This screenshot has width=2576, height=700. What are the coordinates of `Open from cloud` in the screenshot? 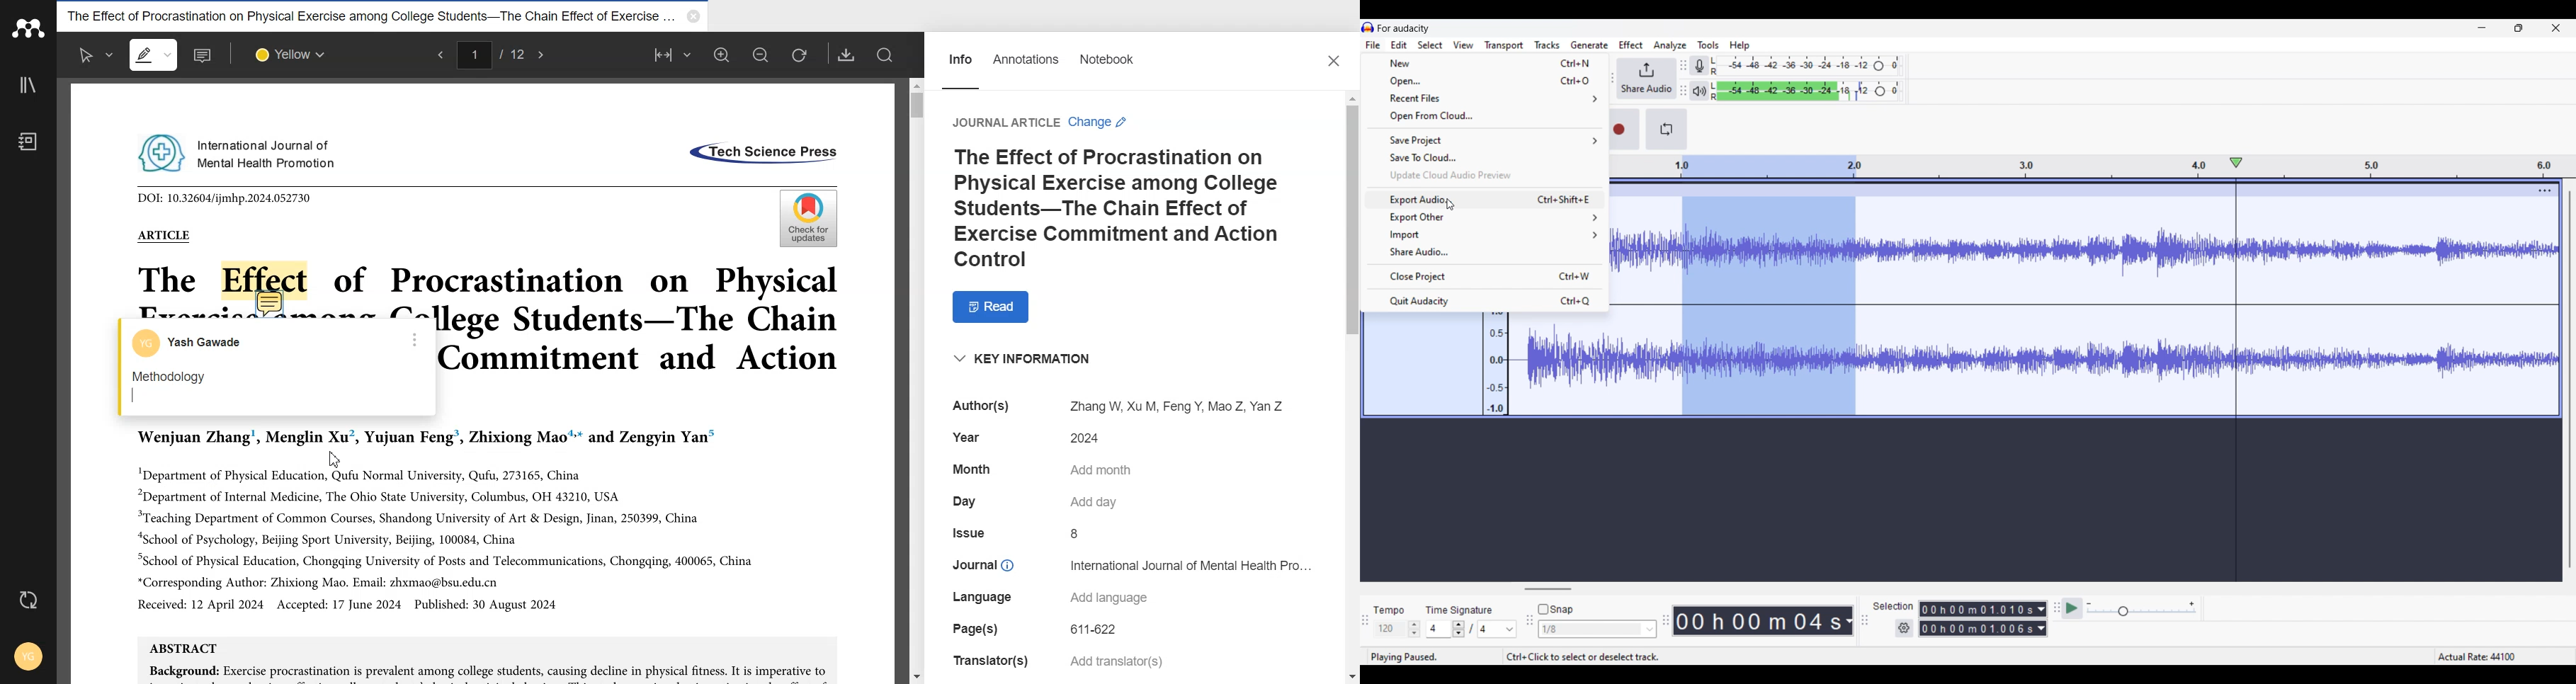 It's located at (1484, 117).